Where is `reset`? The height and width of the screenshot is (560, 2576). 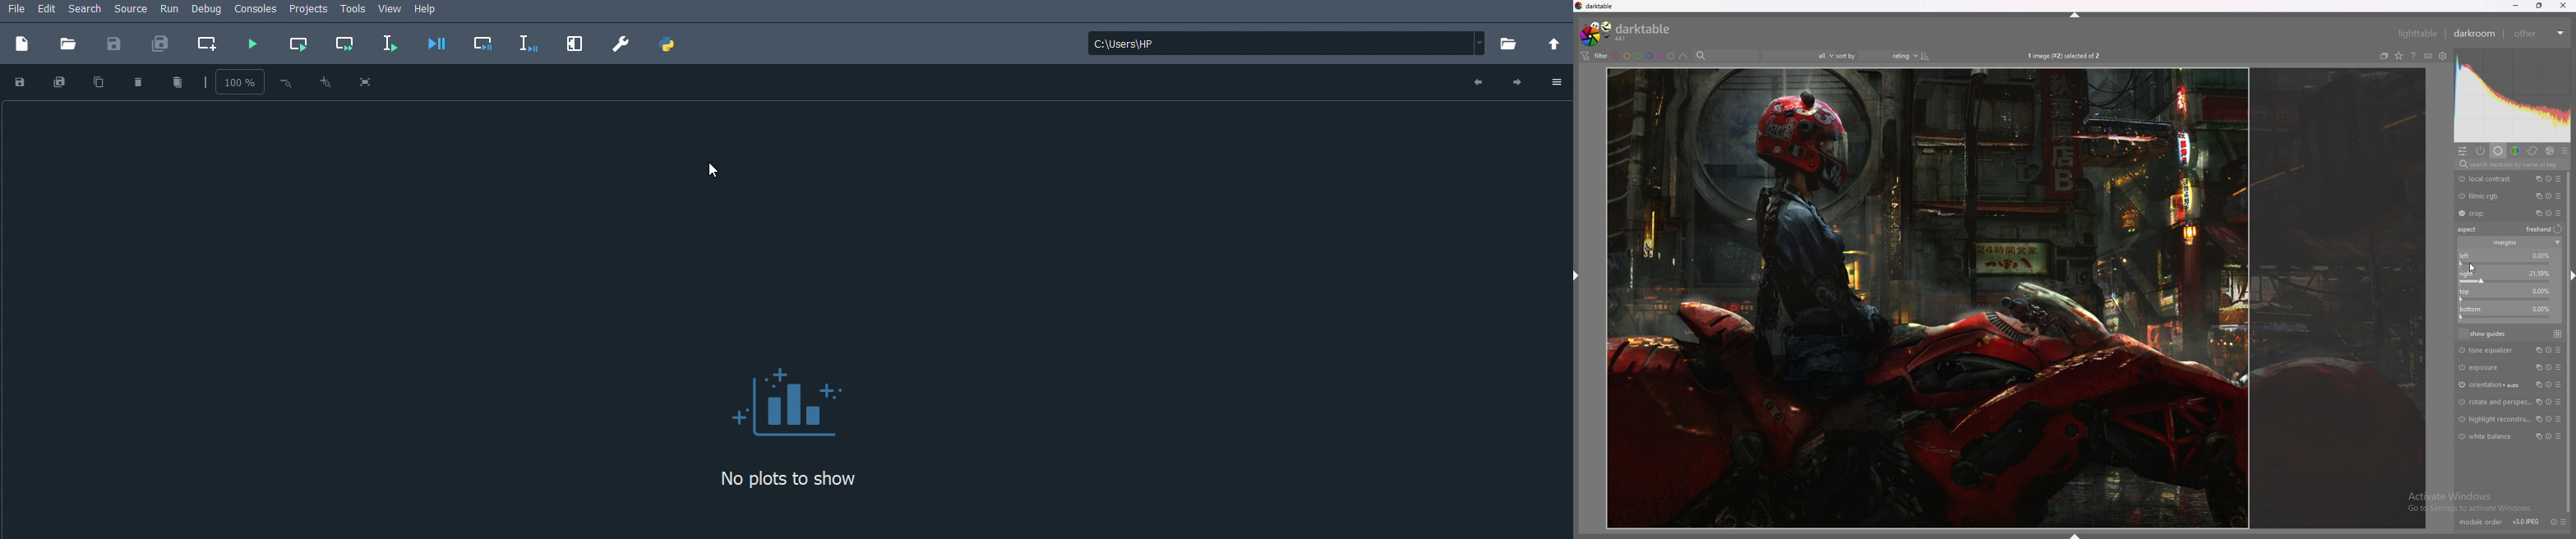
reset is located at coordinates (2550, 179).